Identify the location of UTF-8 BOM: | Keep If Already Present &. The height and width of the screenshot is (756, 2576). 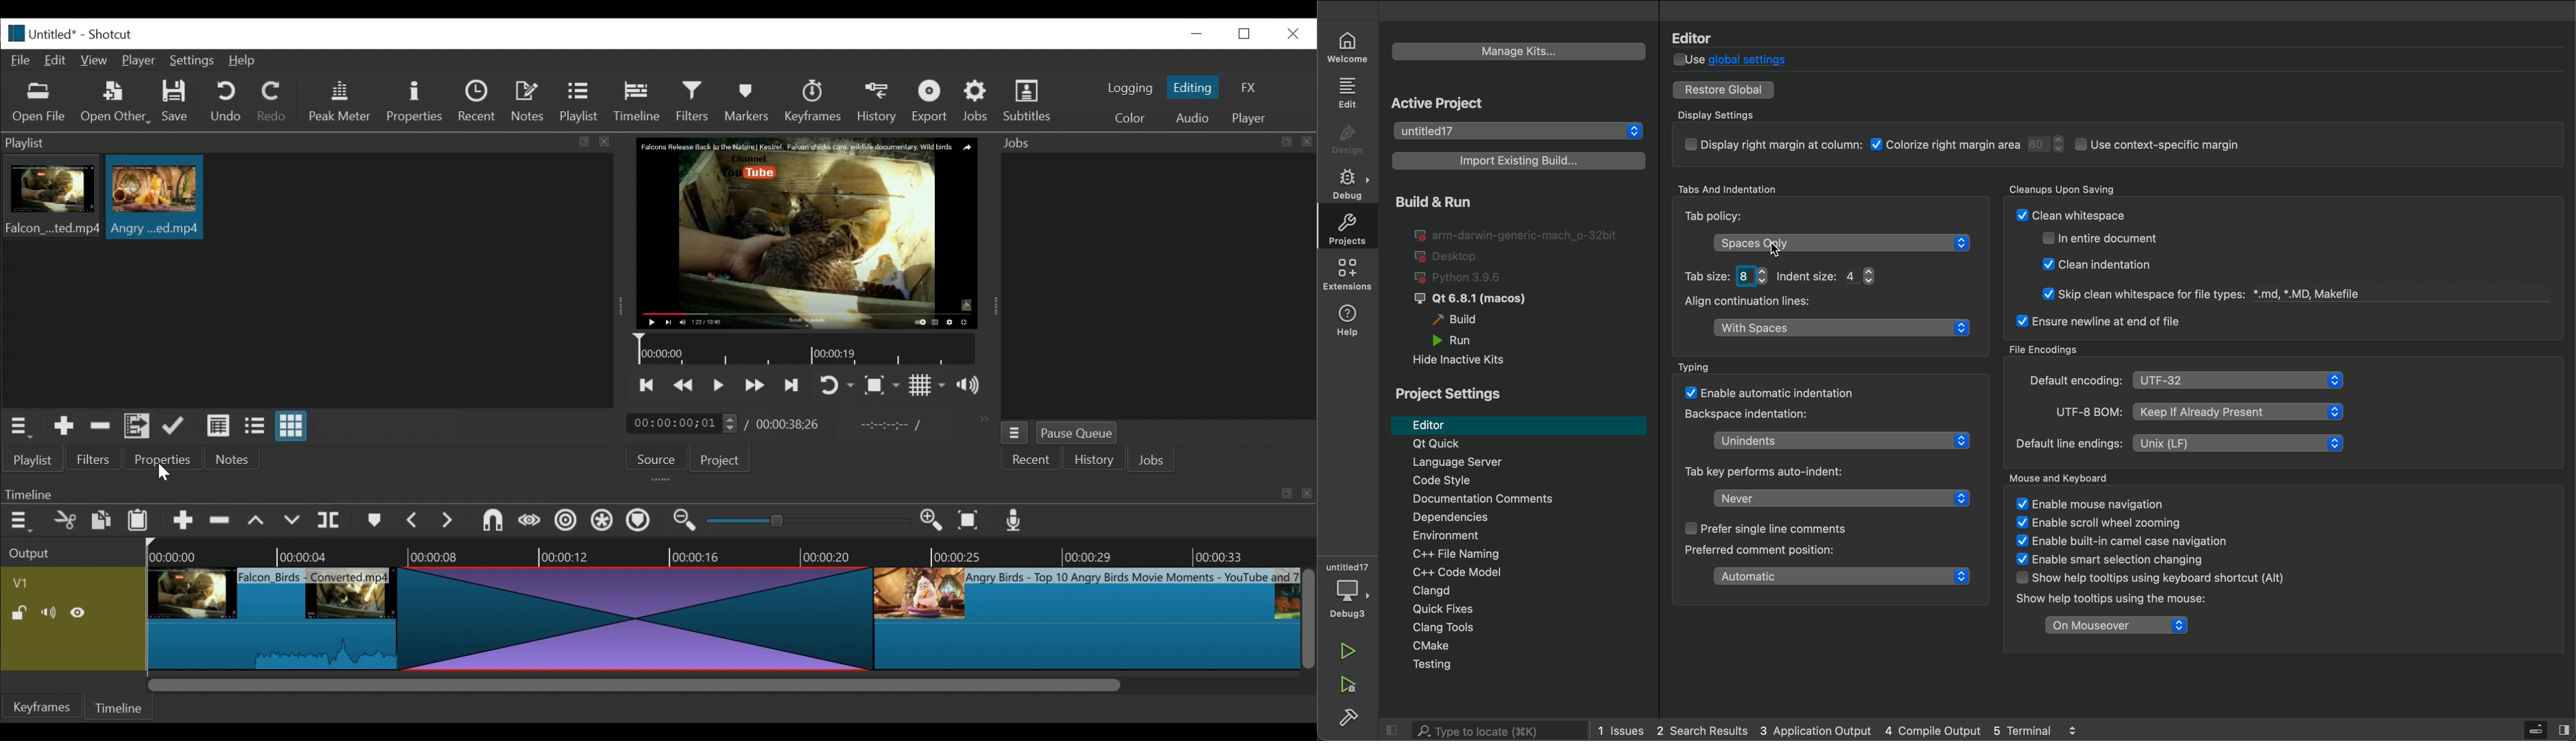
(2188, 411).